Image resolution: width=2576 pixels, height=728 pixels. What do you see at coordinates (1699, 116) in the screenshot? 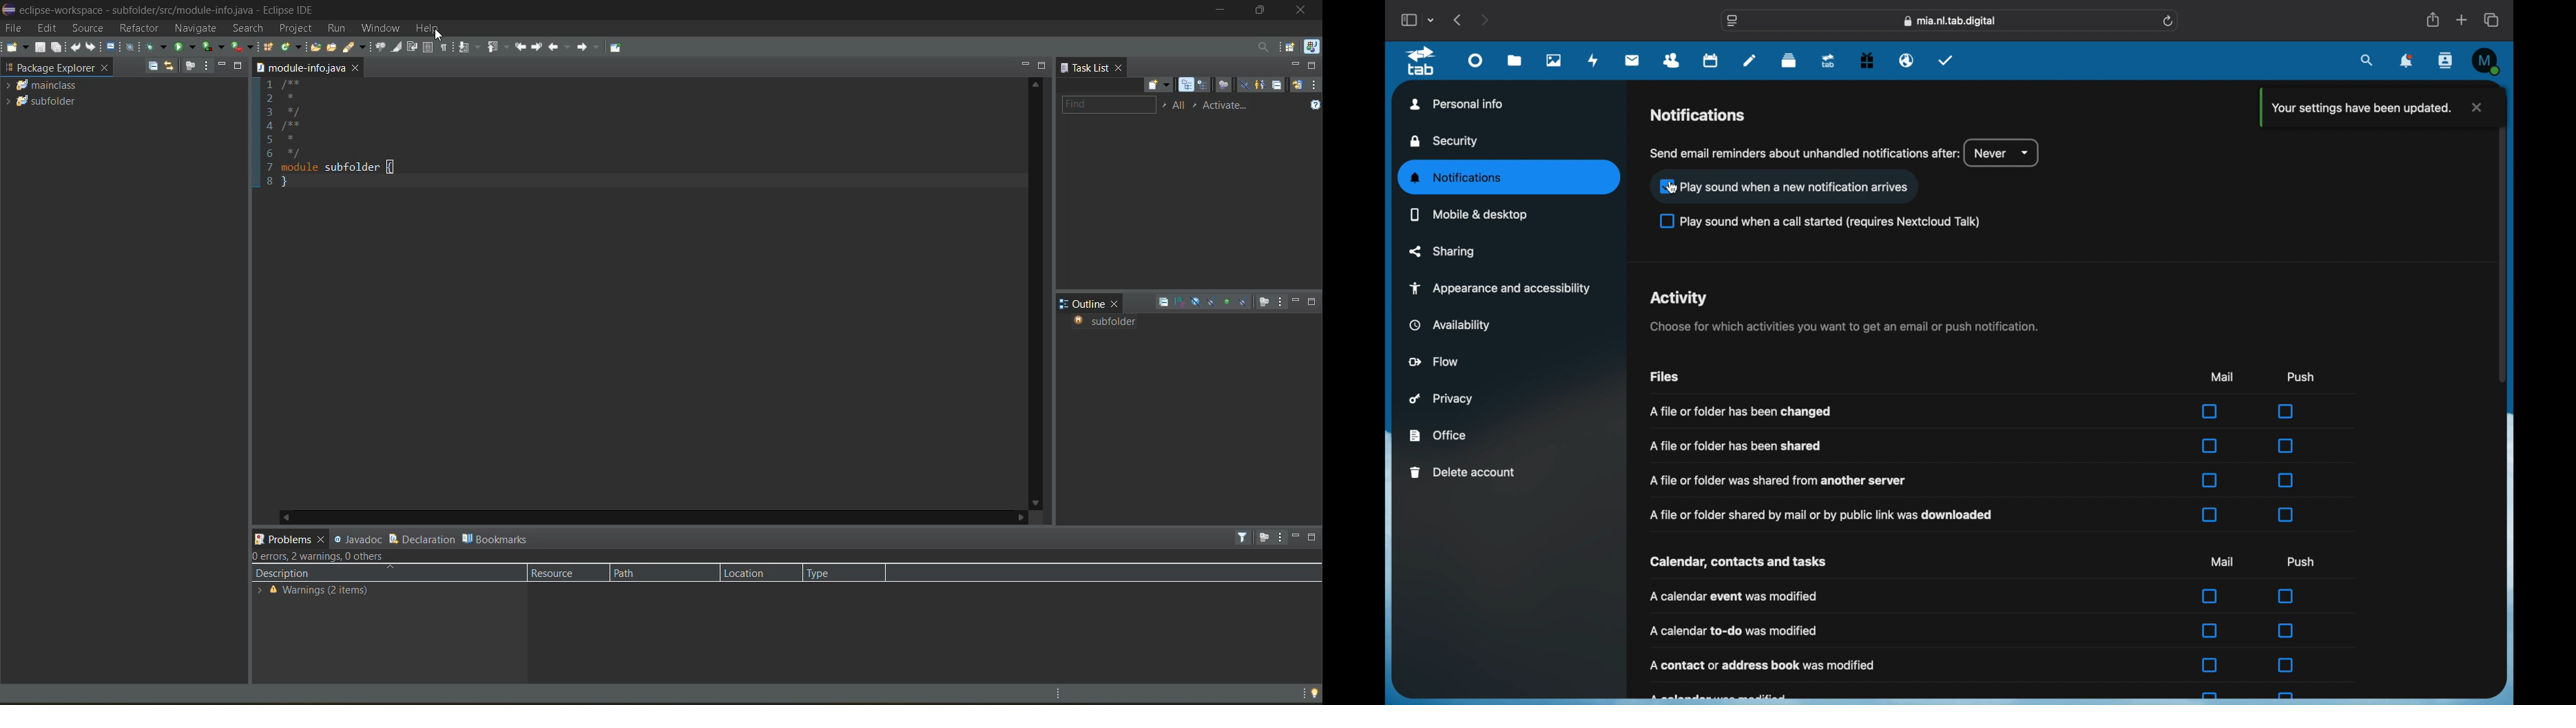
I see `notifications` at bounding box center [1699, 116].